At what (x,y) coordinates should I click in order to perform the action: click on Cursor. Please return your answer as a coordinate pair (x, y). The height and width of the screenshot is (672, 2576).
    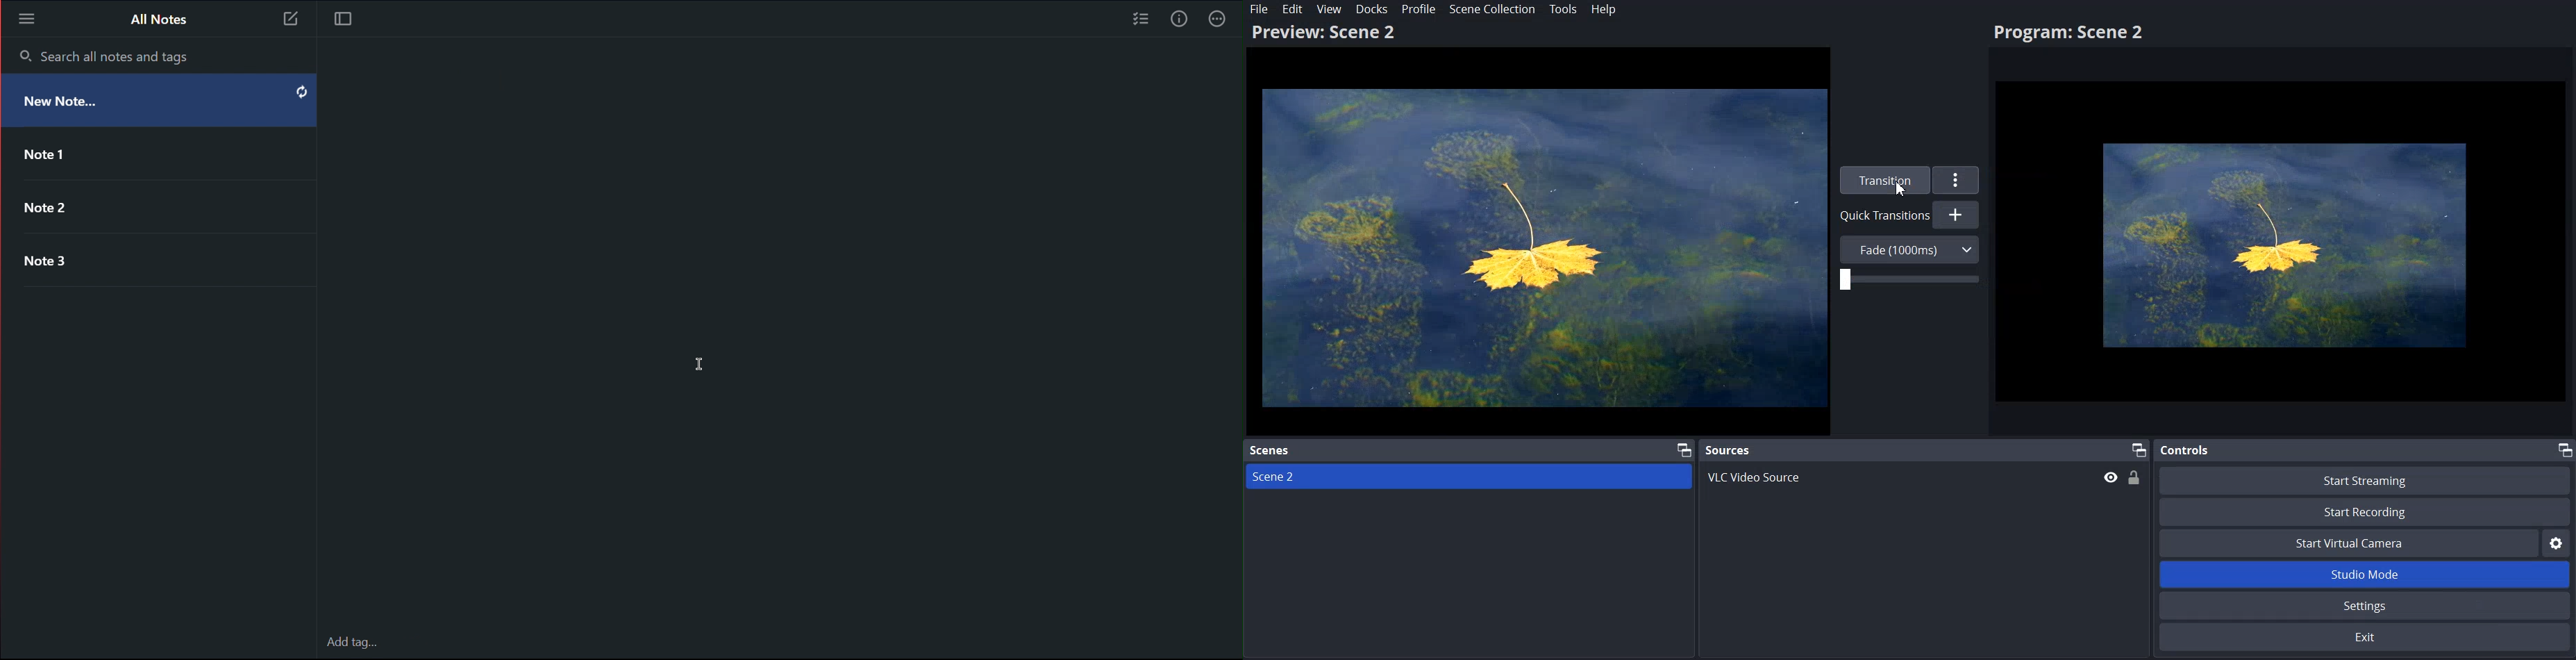
    Looking at the image, I should click on (698, 361).